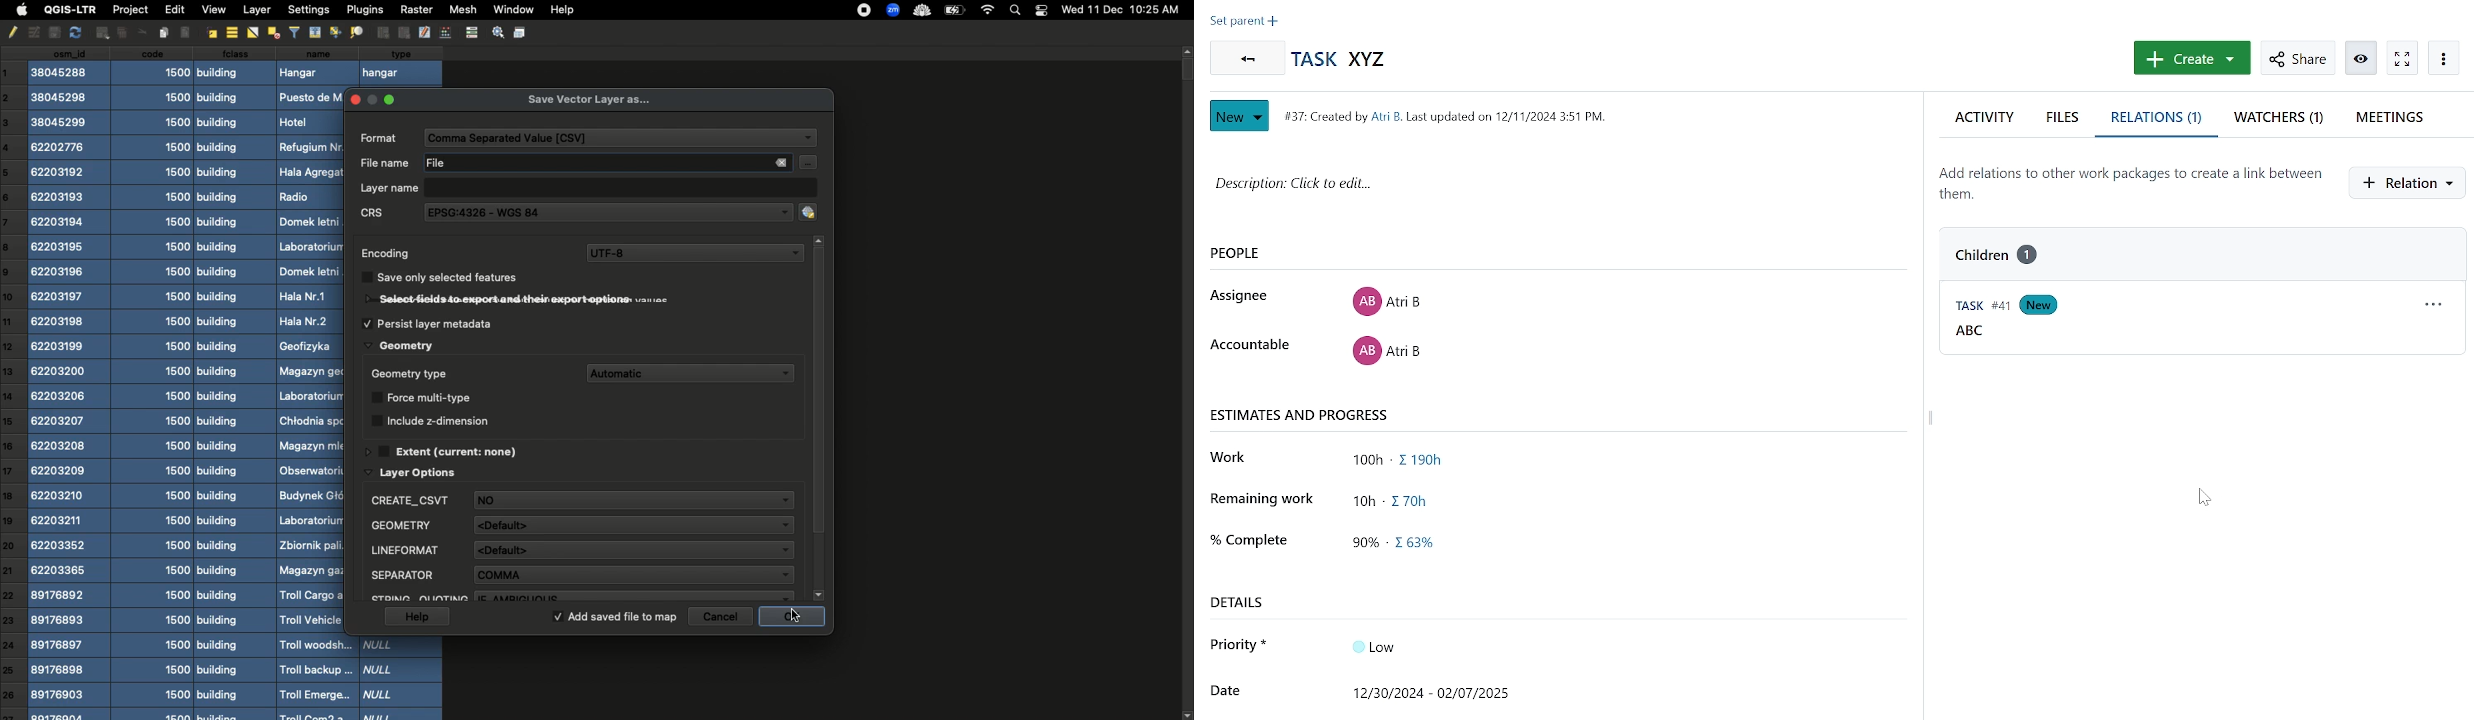 Image resolution: width=2492 pixels, height=728 pixels. Describe the element at coordinates (2159, 120) in the screenshot. I see `relations` at that location.